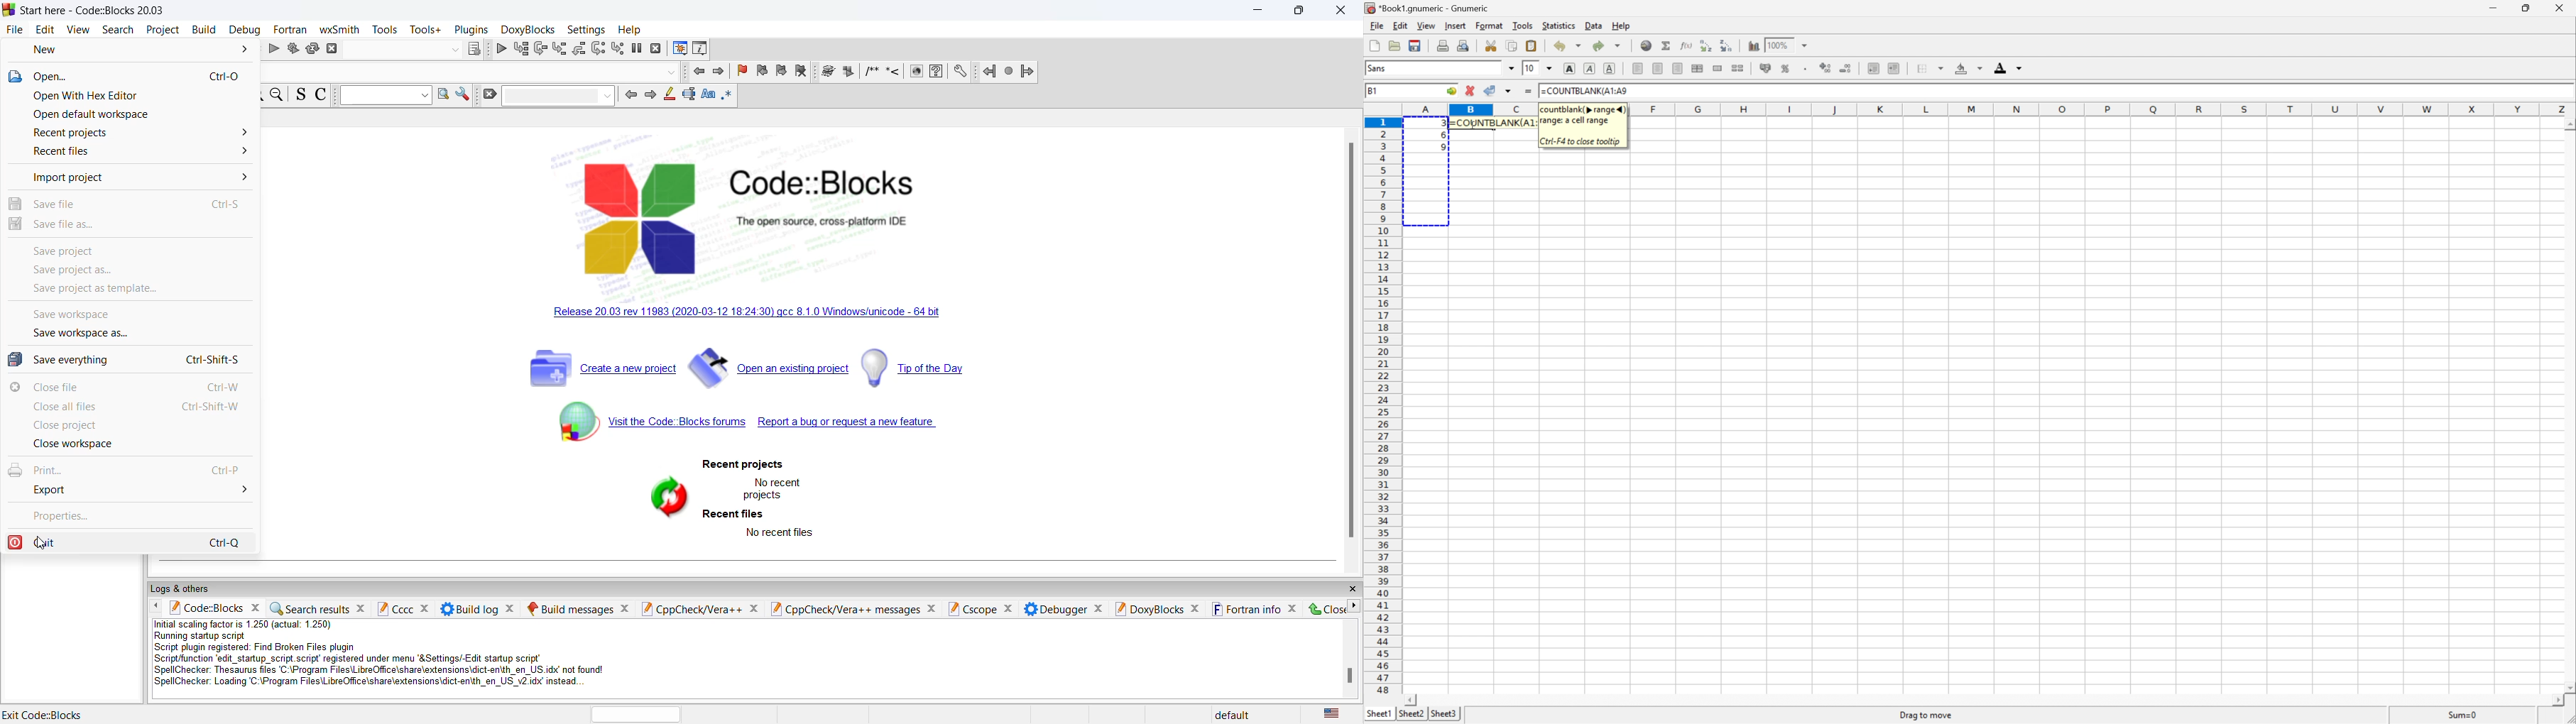  Describe the element at coordinates (129, 249) in the screenshot. I see `save project` at that location.